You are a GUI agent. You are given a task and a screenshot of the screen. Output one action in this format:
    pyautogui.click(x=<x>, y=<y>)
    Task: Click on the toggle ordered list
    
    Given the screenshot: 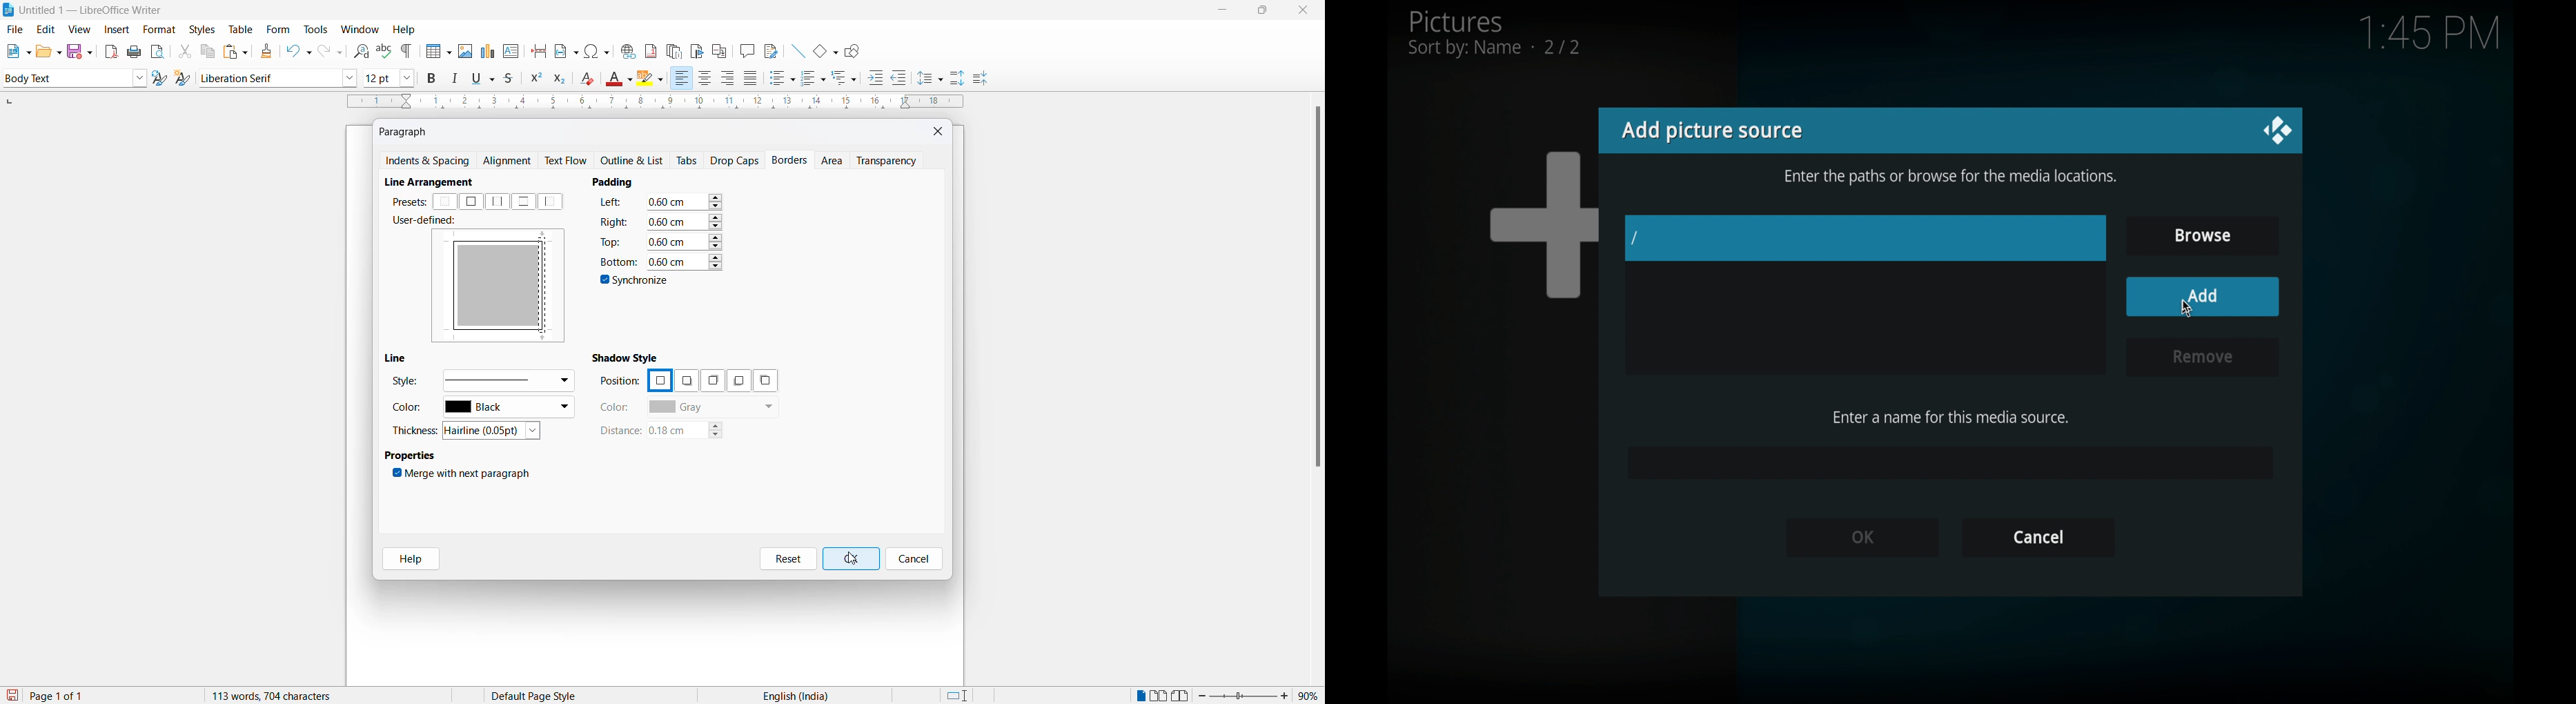 What is the action you would take?
    pyautogui.click(x=814, y=79)
    